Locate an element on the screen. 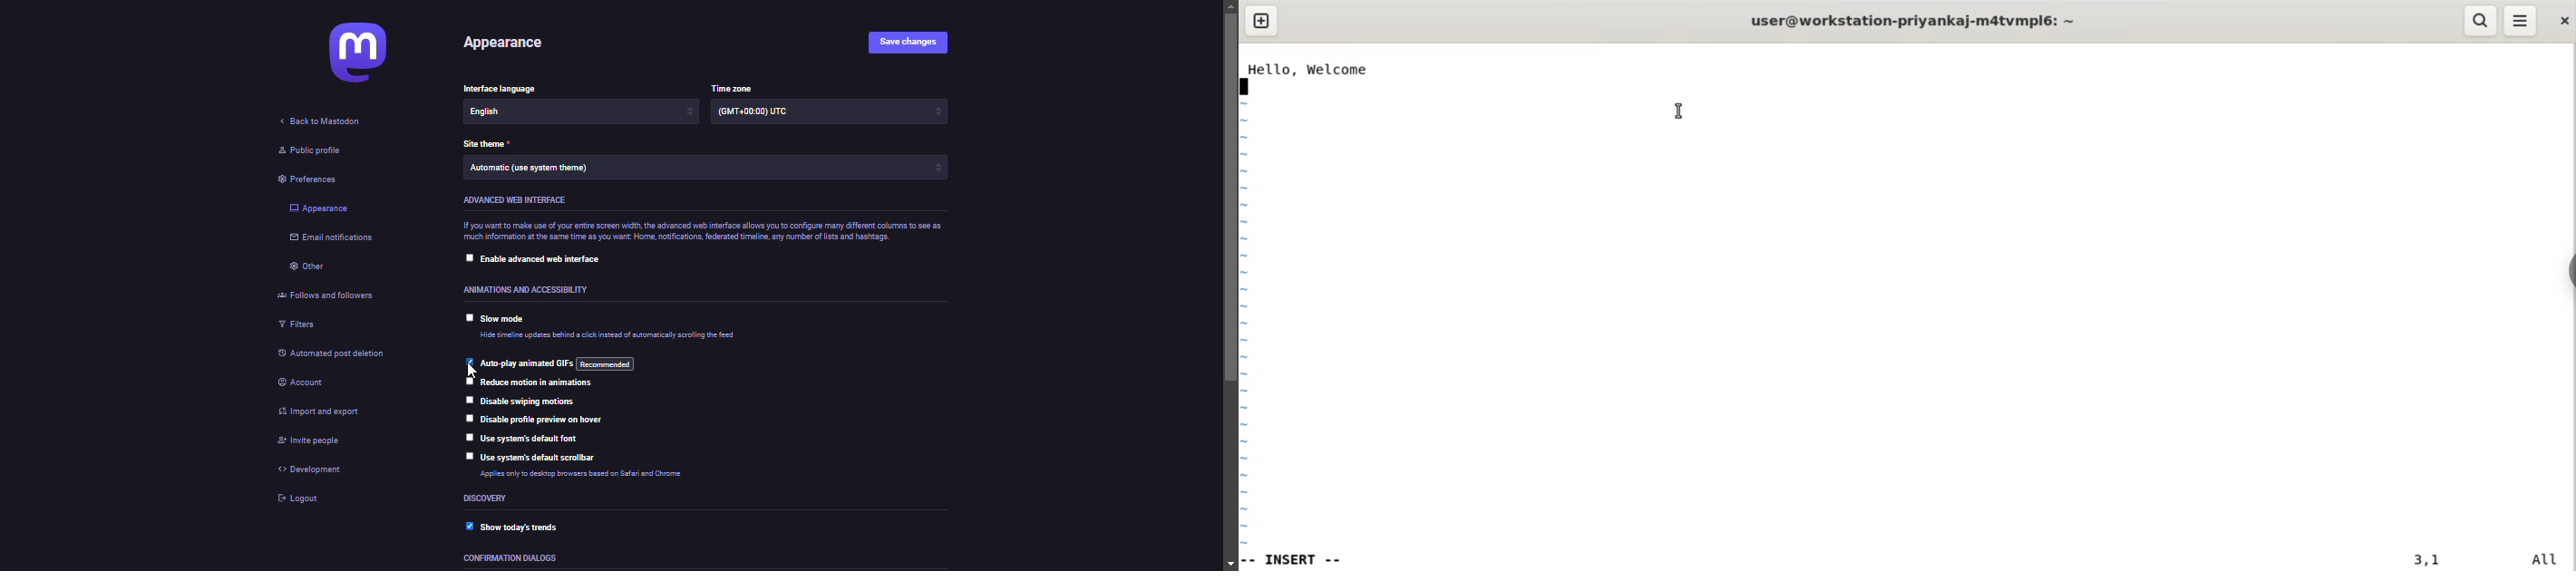  account is located at coordinates (301, 382).